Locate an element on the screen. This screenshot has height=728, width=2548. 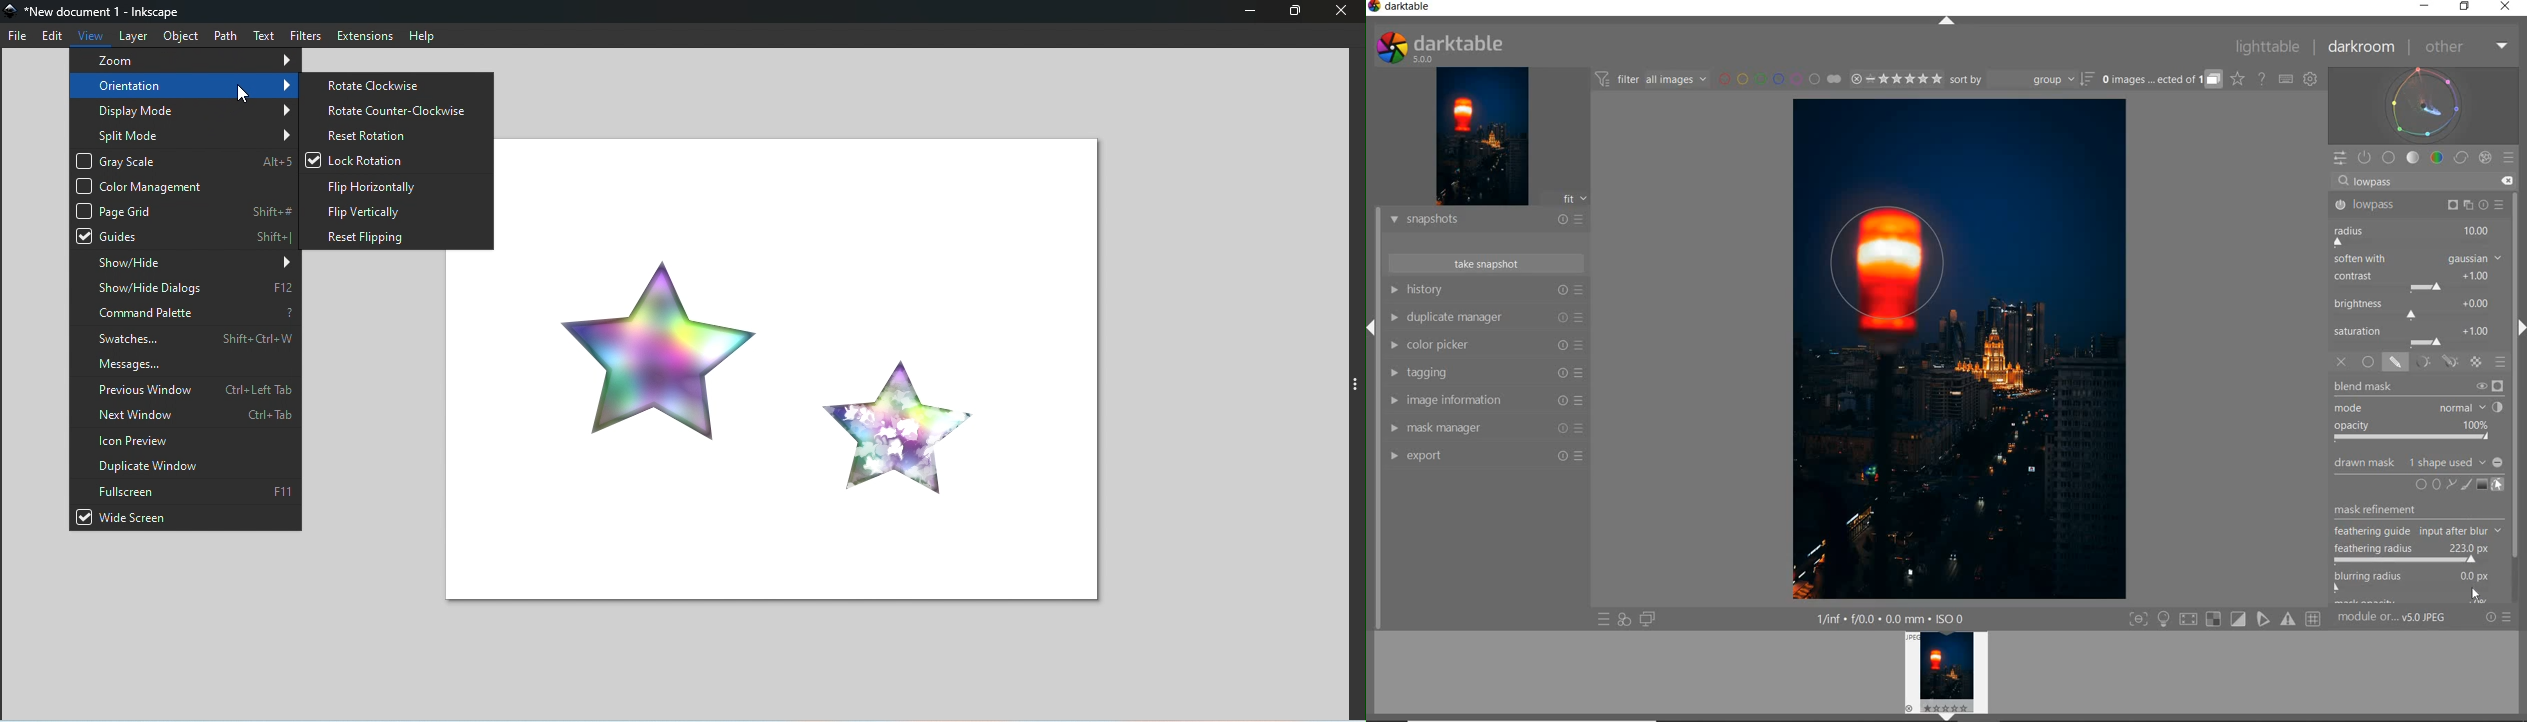
BLEND MASK is located at coordinates (2419, 411).